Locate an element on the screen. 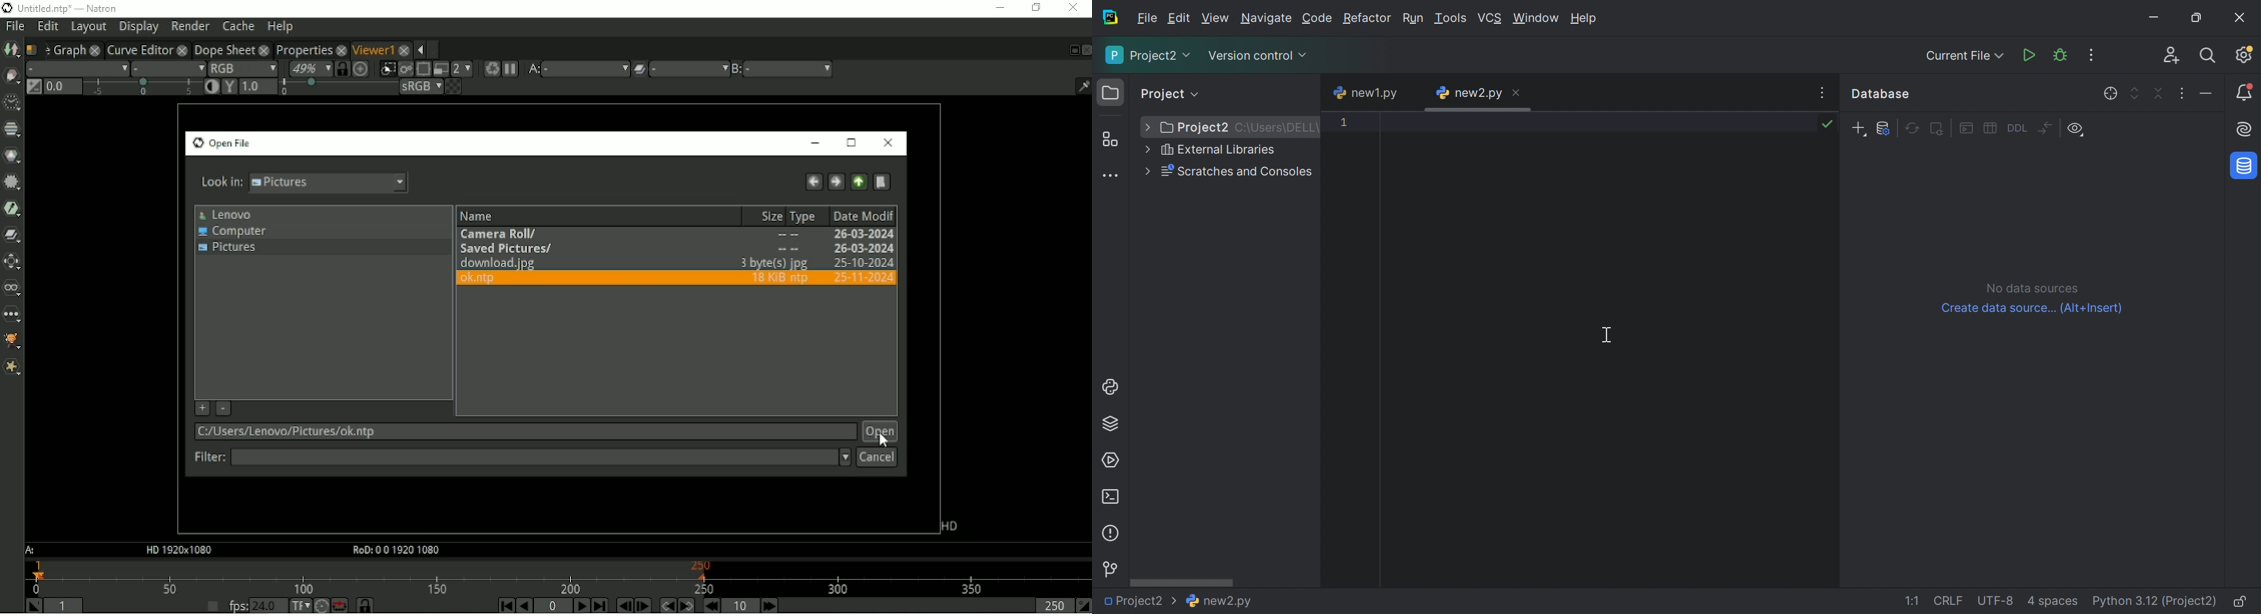 Image resolution: width=2268 pixels, height=616 pixels. Expand all is located at coordinates (2137, 95).